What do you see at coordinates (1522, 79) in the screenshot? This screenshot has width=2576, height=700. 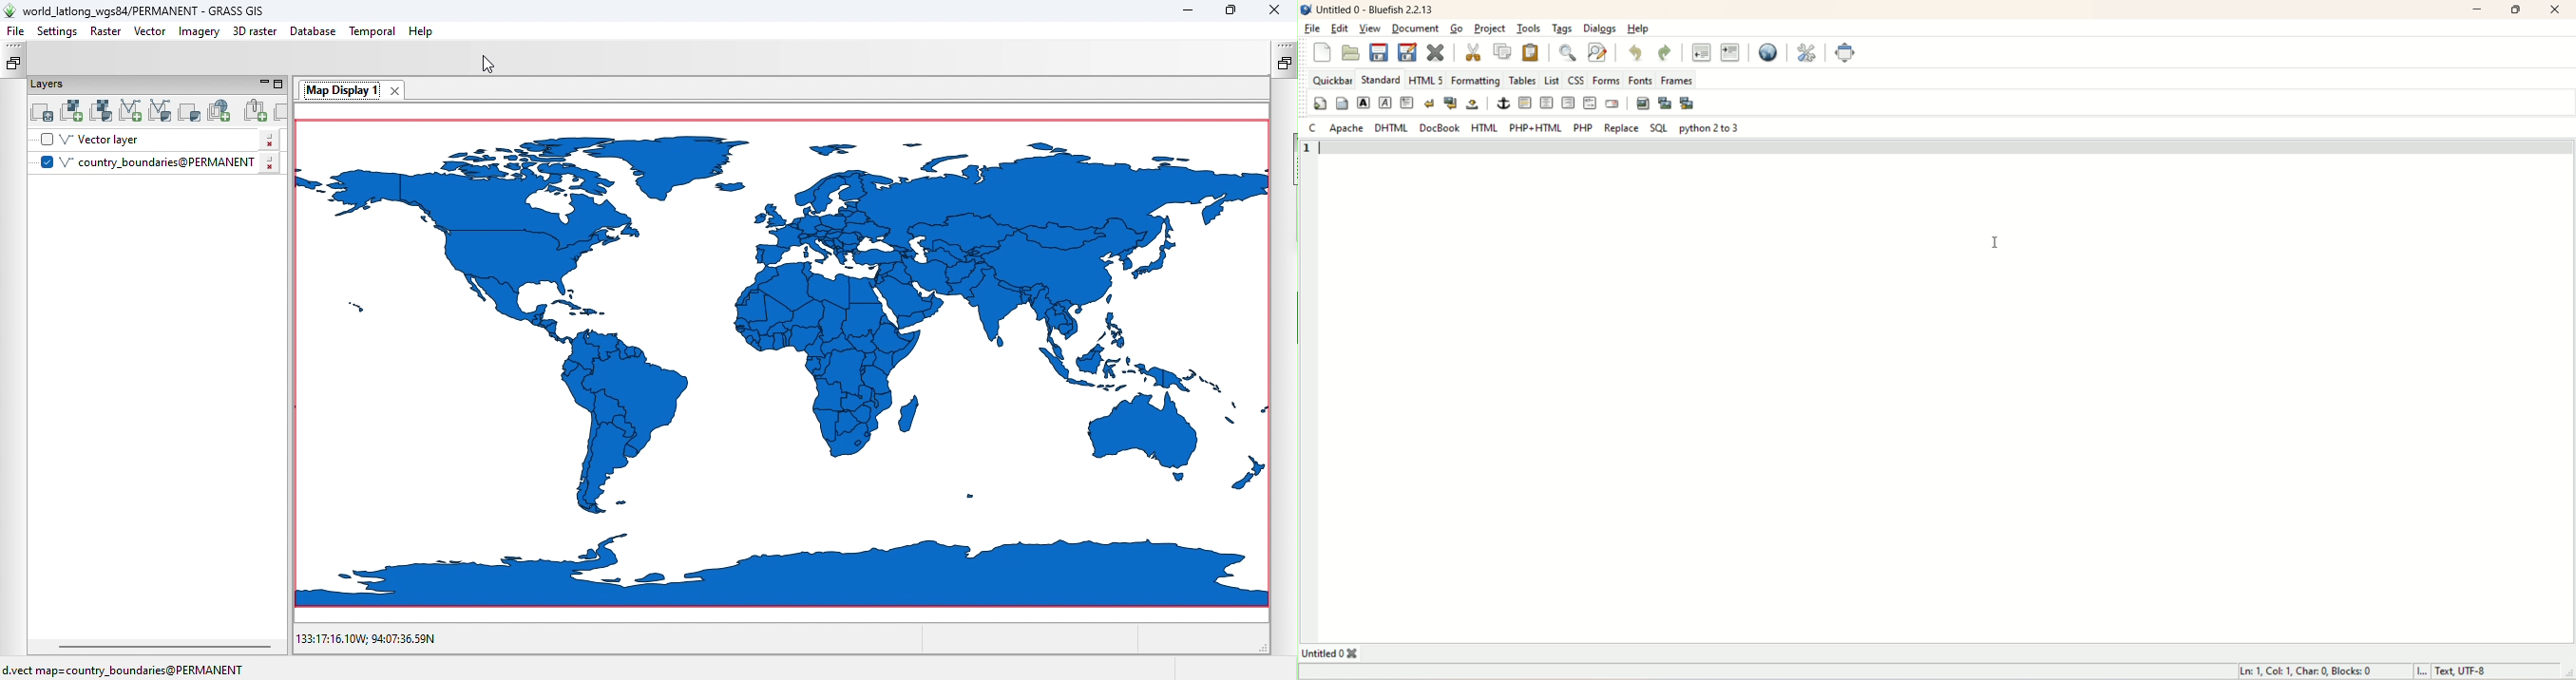 I see `TABLES` at bounding box center [1522, 79].